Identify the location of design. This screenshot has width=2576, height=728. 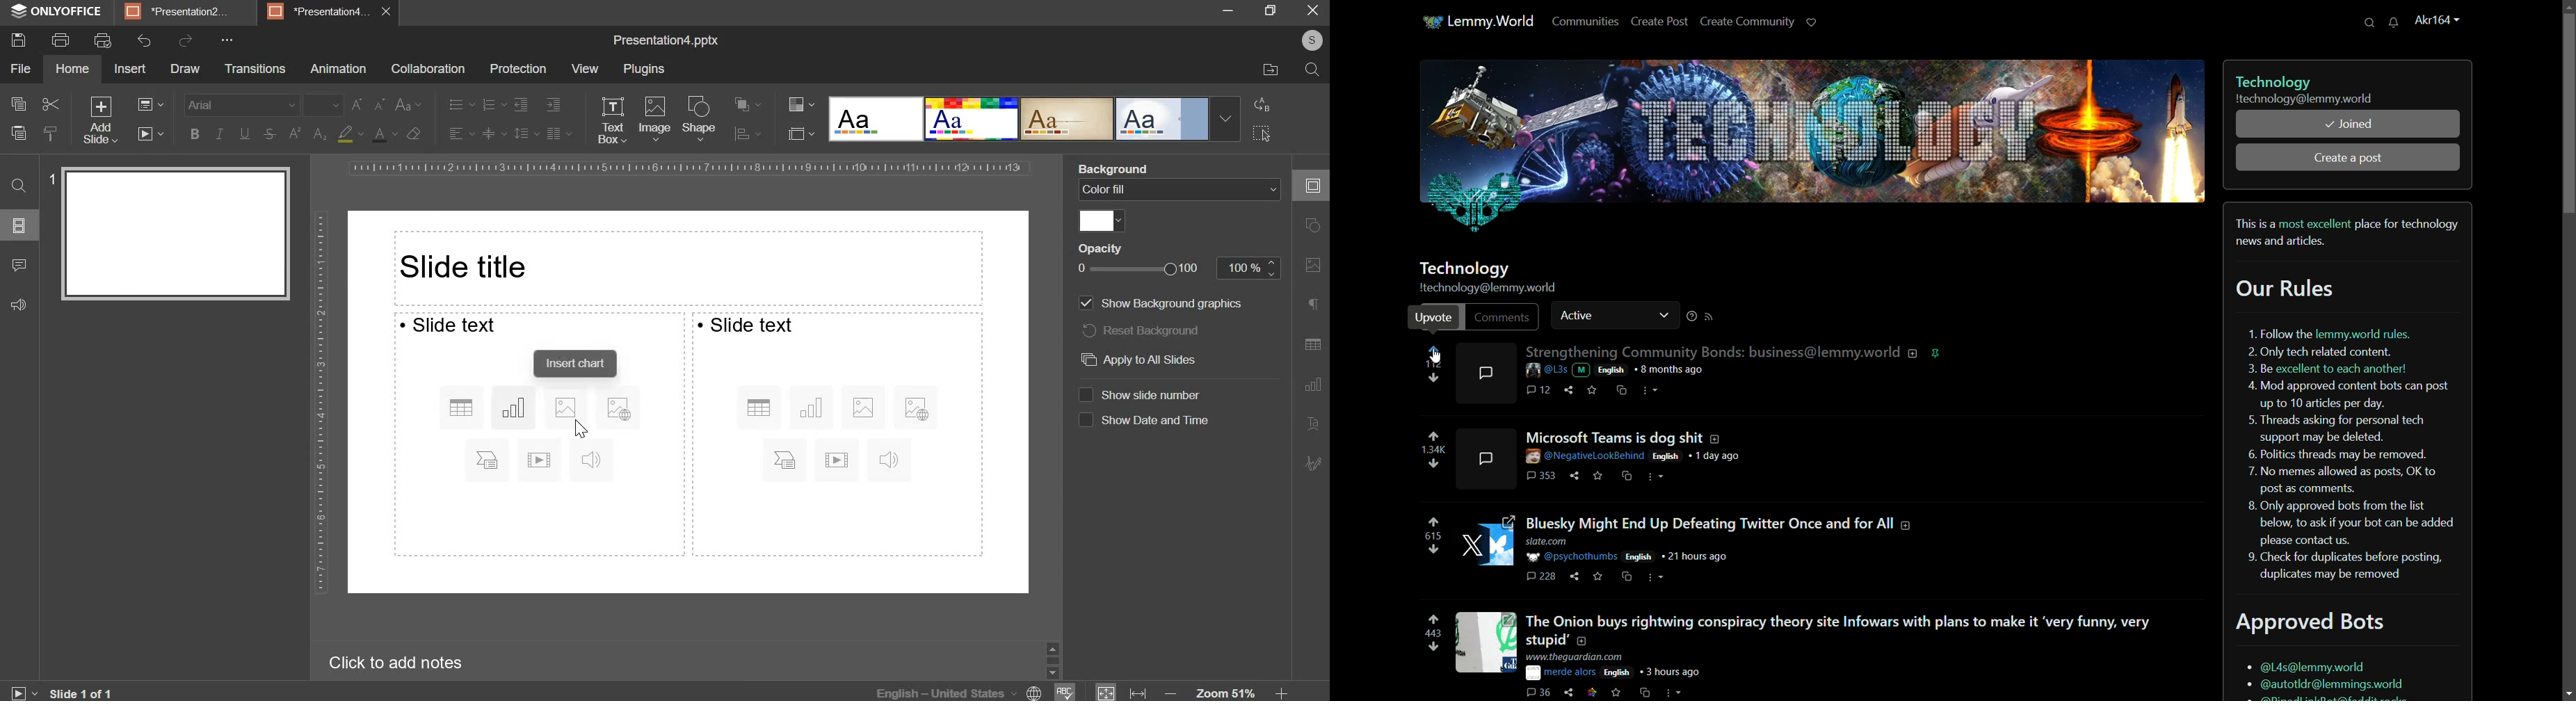
(973, 120).